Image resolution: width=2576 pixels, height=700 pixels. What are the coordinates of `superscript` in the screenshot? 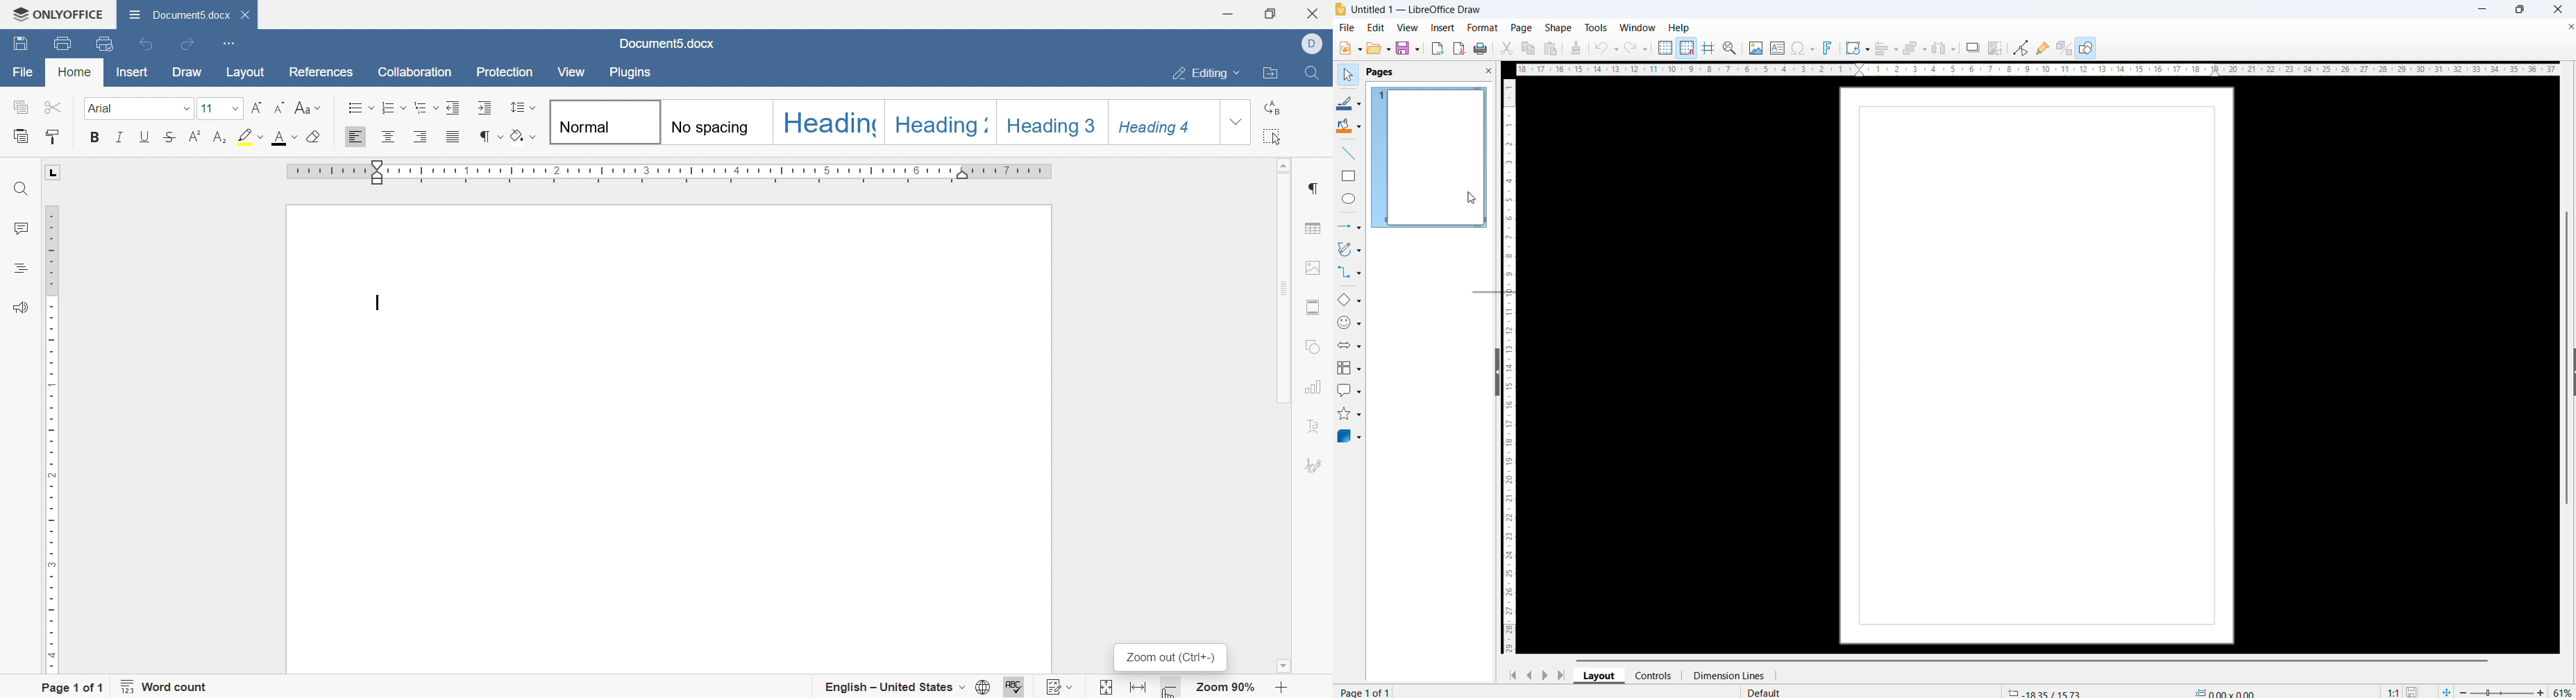 It's located at (194, 139).